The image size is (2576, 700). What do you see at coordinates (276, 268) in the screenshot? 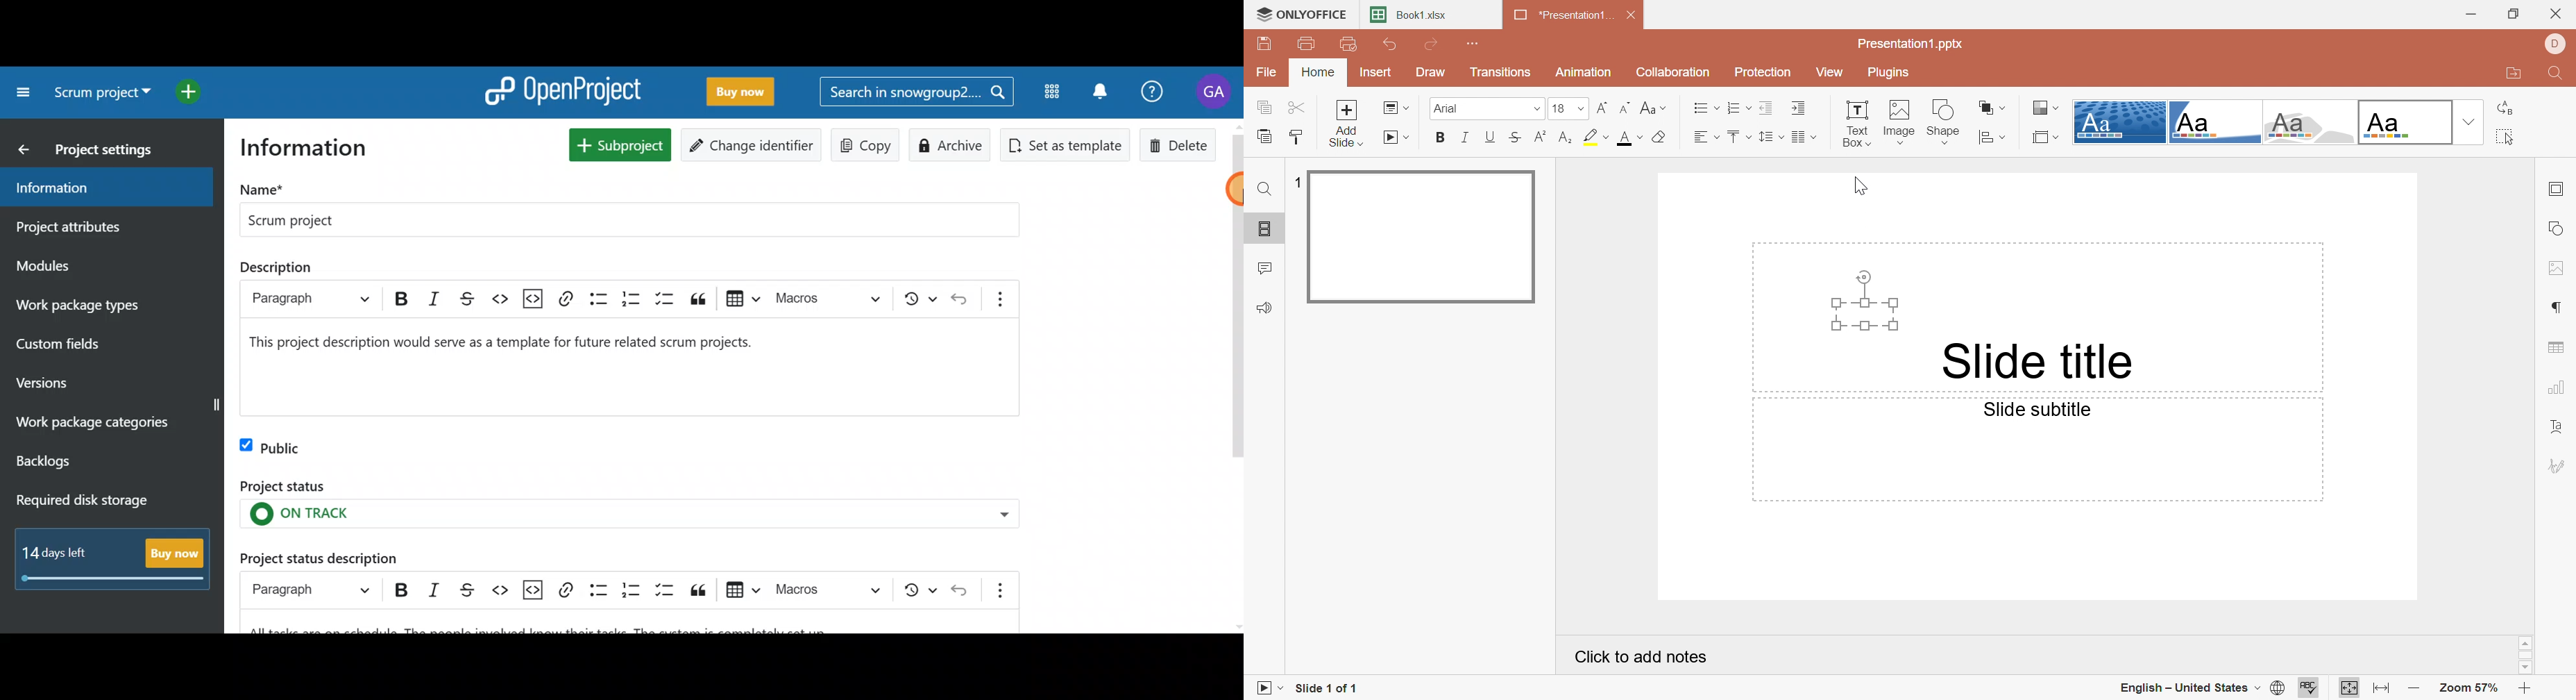
I see `description` at bounding box center [276, 268].